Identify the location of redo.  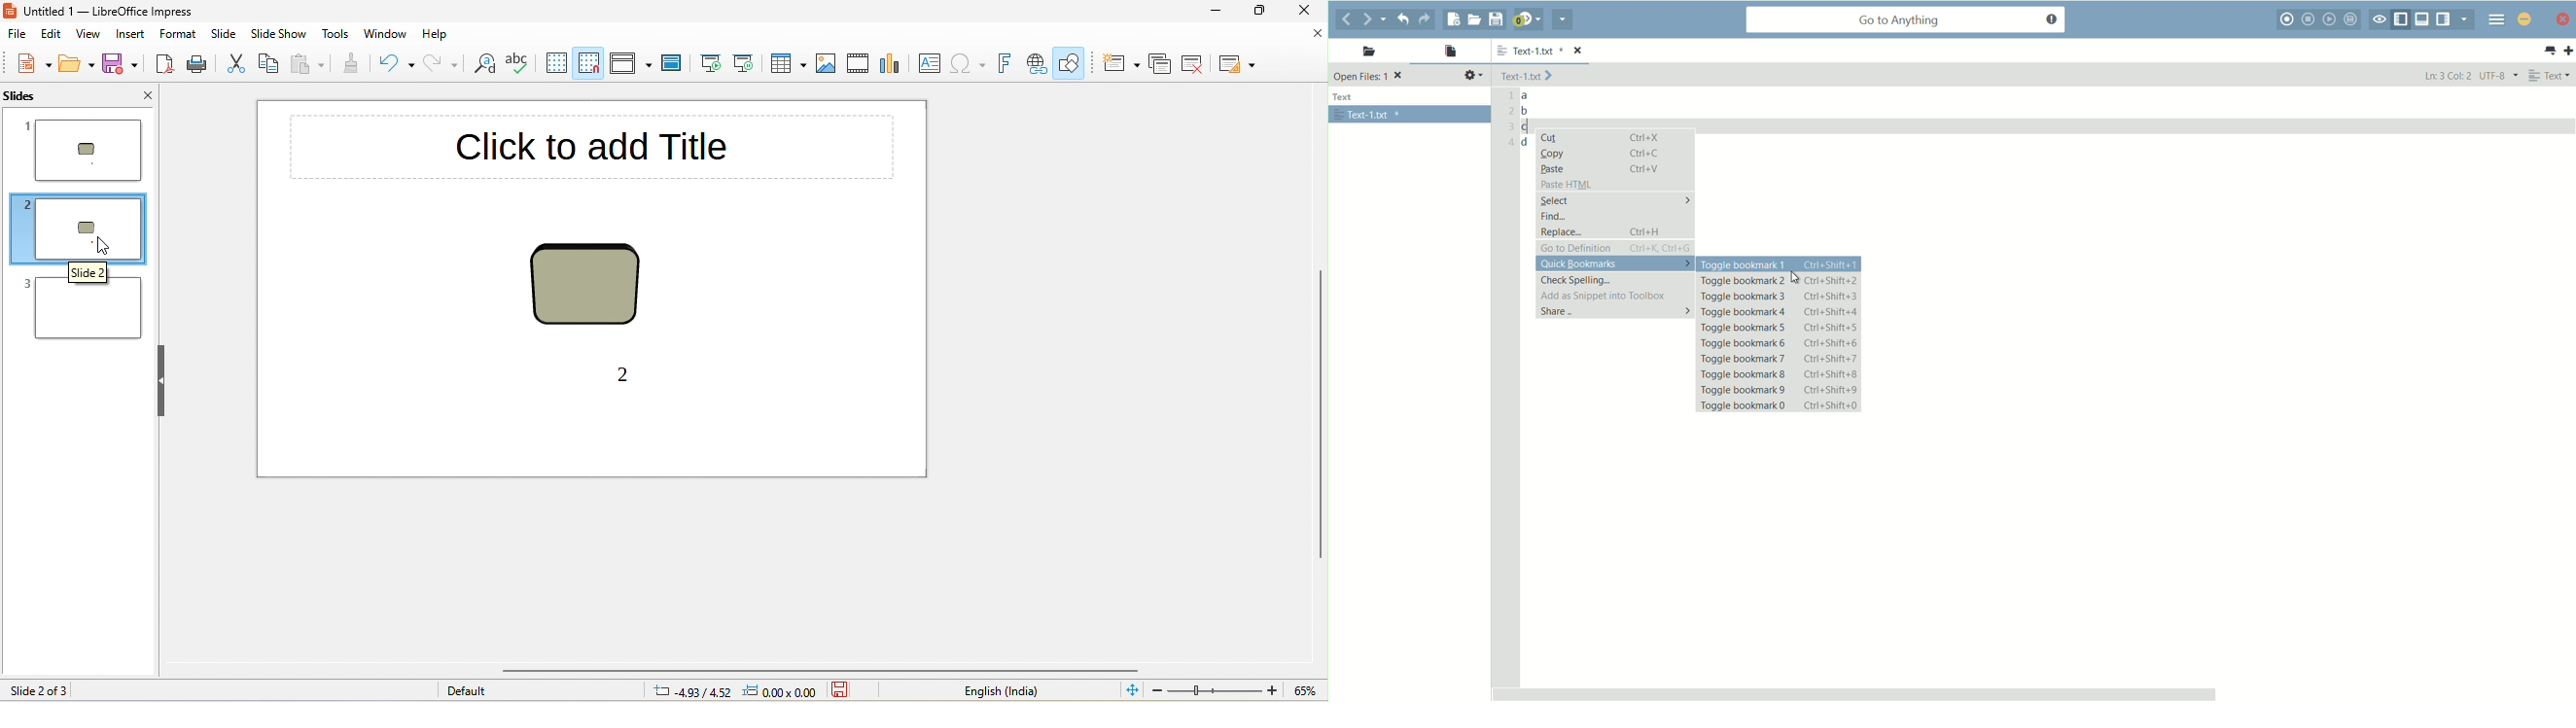
(445, 66).